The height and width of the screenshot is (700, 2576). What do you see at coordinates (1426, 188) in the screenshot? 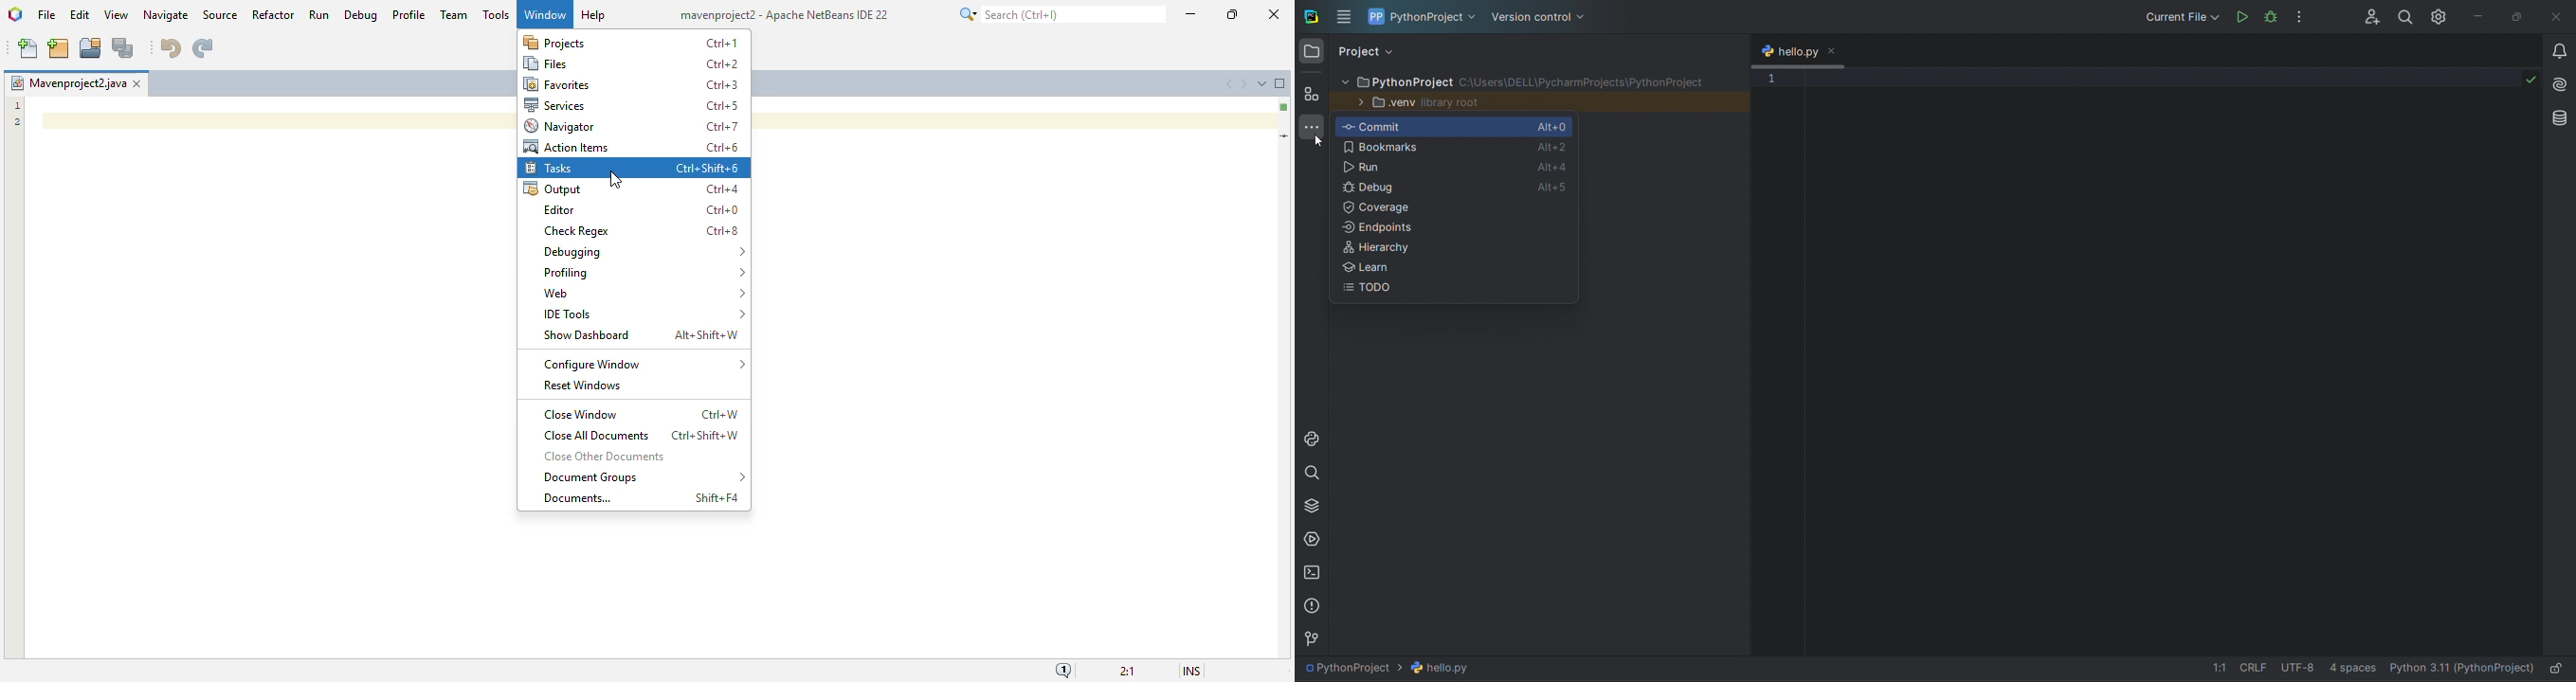
I see `` at bounding box center [1426, 188].